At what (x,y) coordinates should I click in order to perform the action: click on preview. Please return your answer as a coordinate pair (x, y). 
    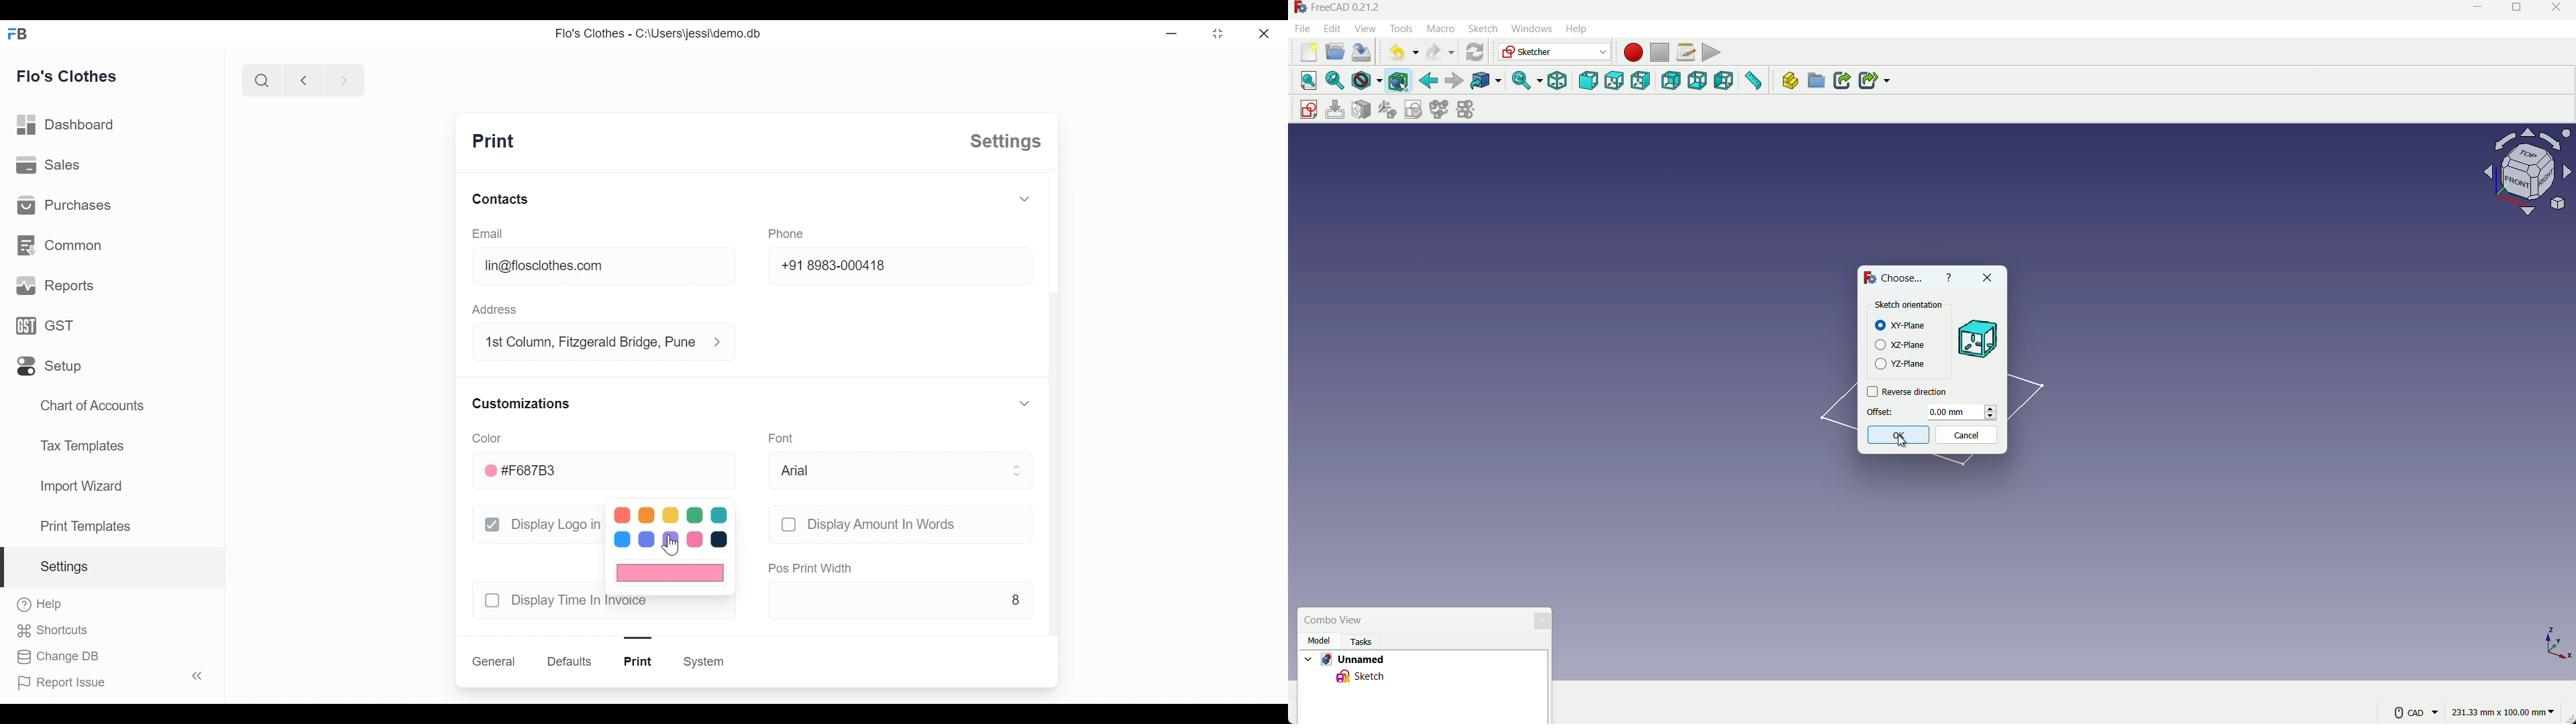
    Looking at the image, I should click on (1978, 339).